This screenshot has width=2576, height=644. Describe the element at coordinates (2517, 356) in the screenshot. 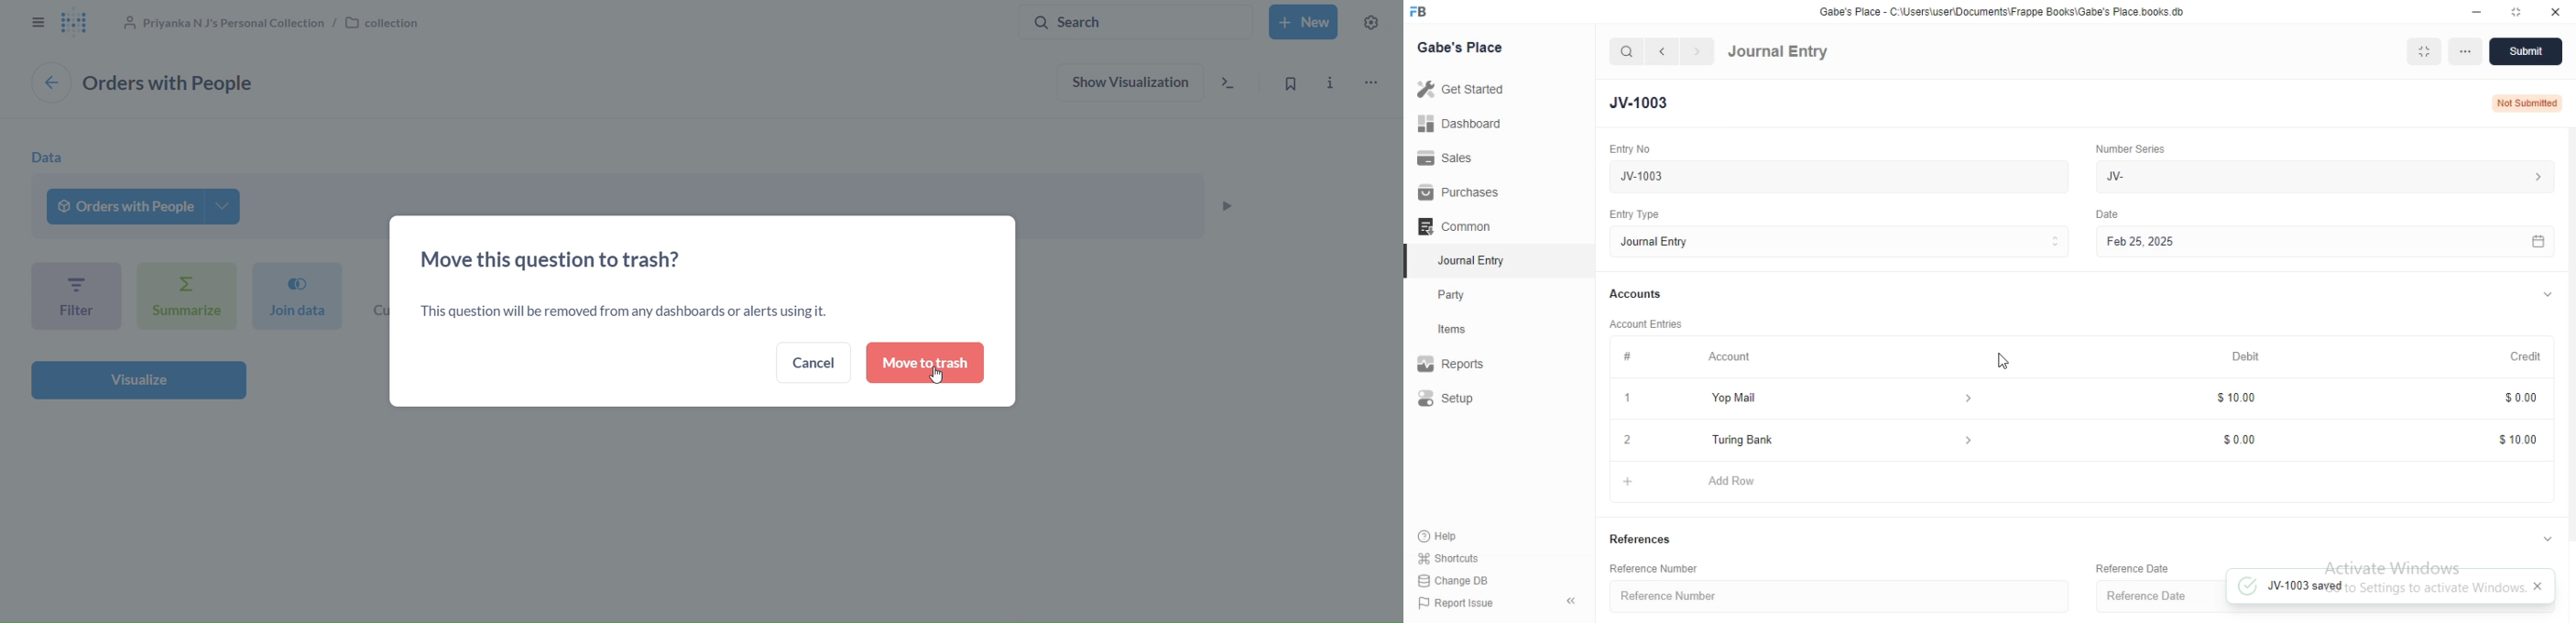

I see `Credit` at that location.